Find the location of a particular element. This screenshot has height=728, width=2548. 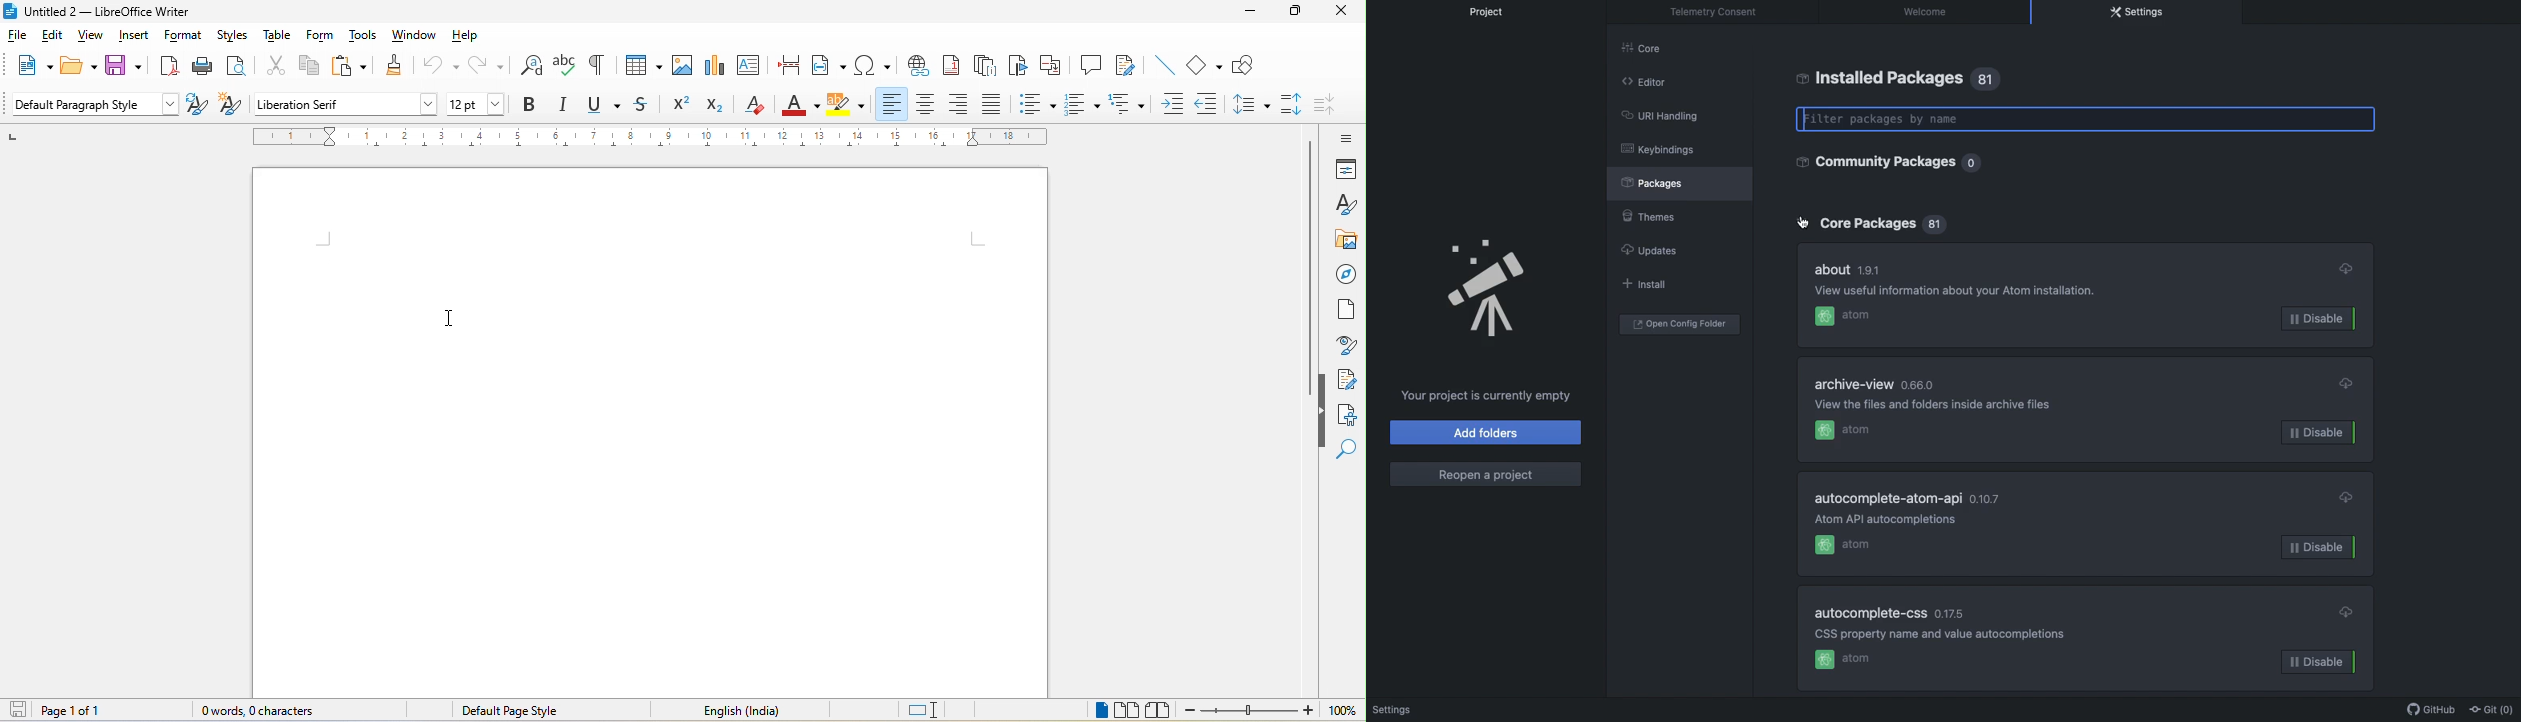

copy is located at coordinates (314, 69).